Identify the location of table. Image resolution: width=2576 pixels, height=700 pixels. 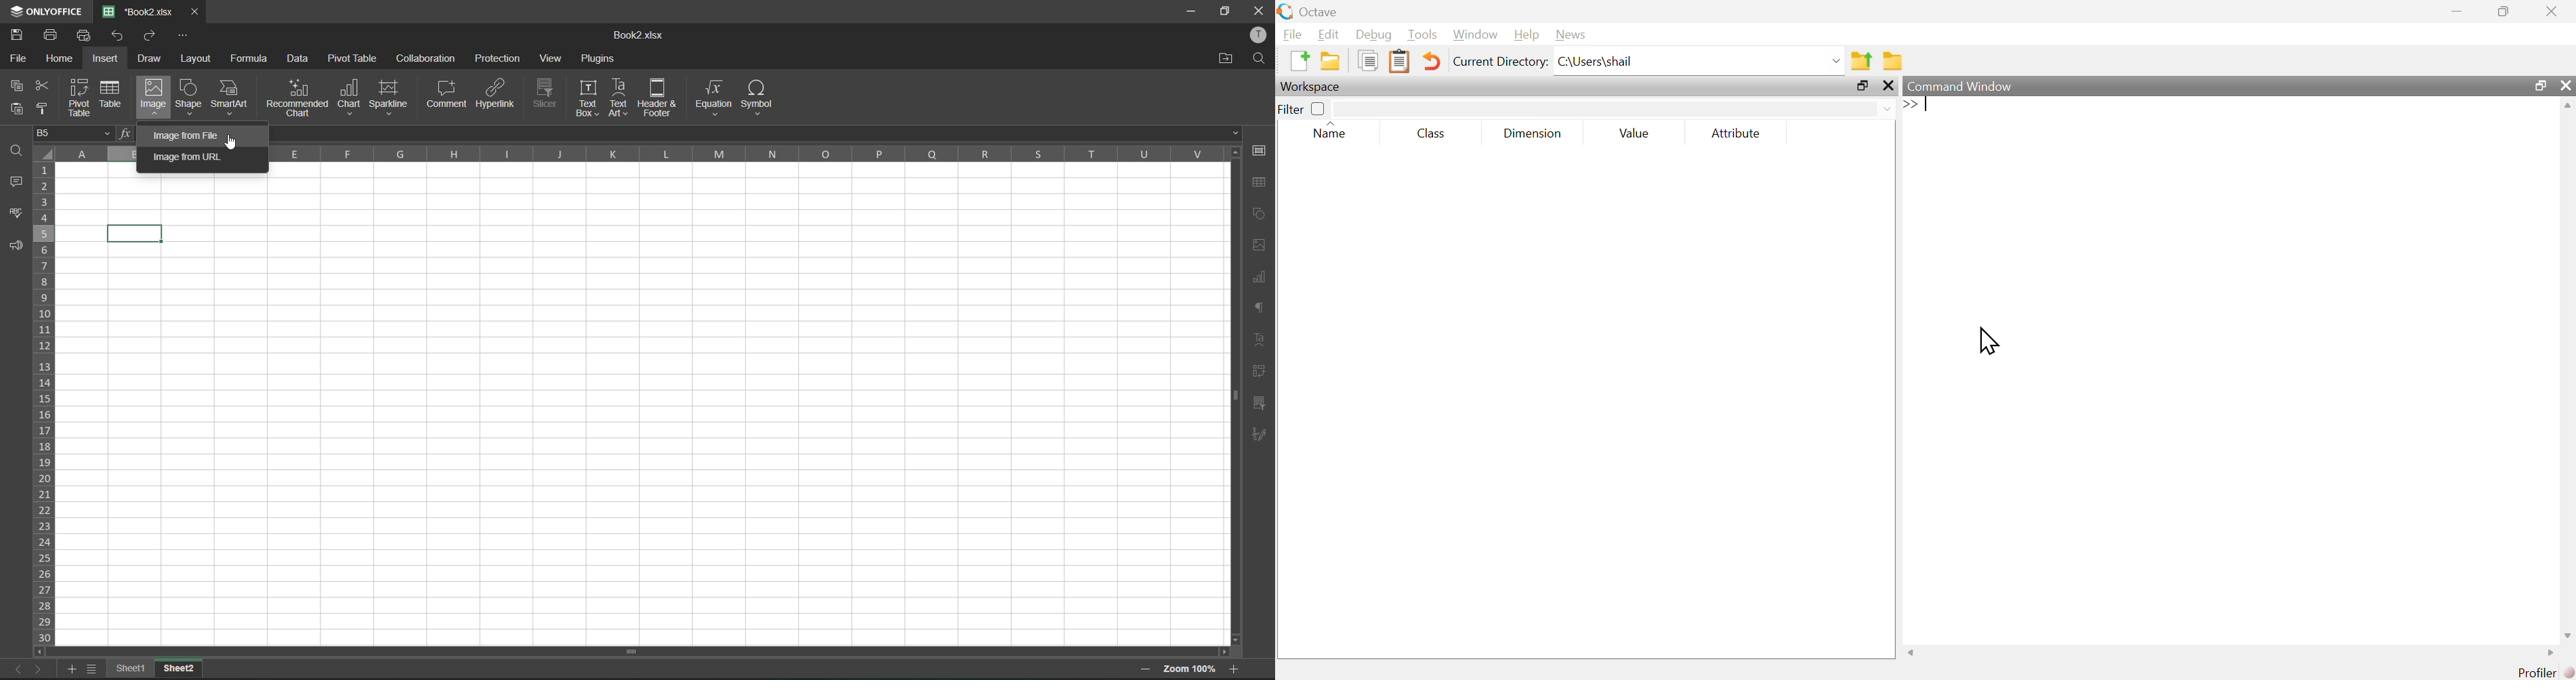
(112, 94).